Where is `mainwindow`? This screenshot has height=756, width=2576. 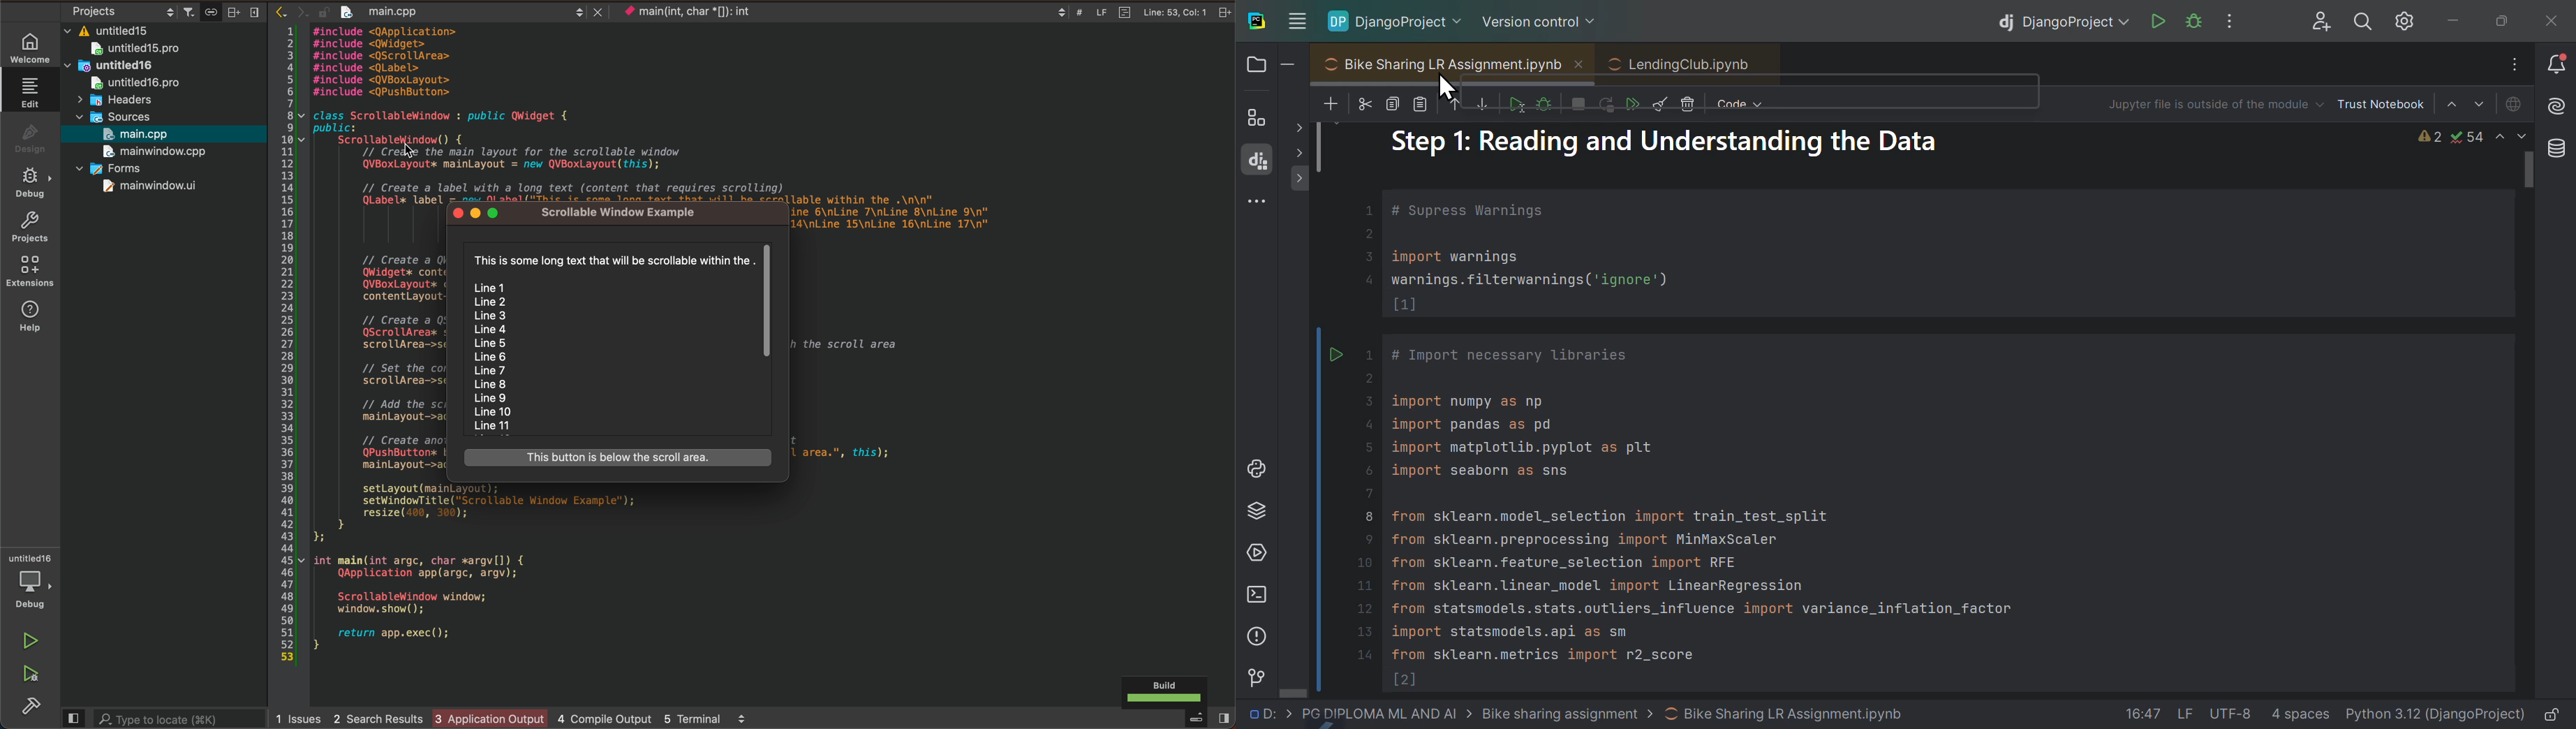 mainwindow is located at coordinates (150, 186).